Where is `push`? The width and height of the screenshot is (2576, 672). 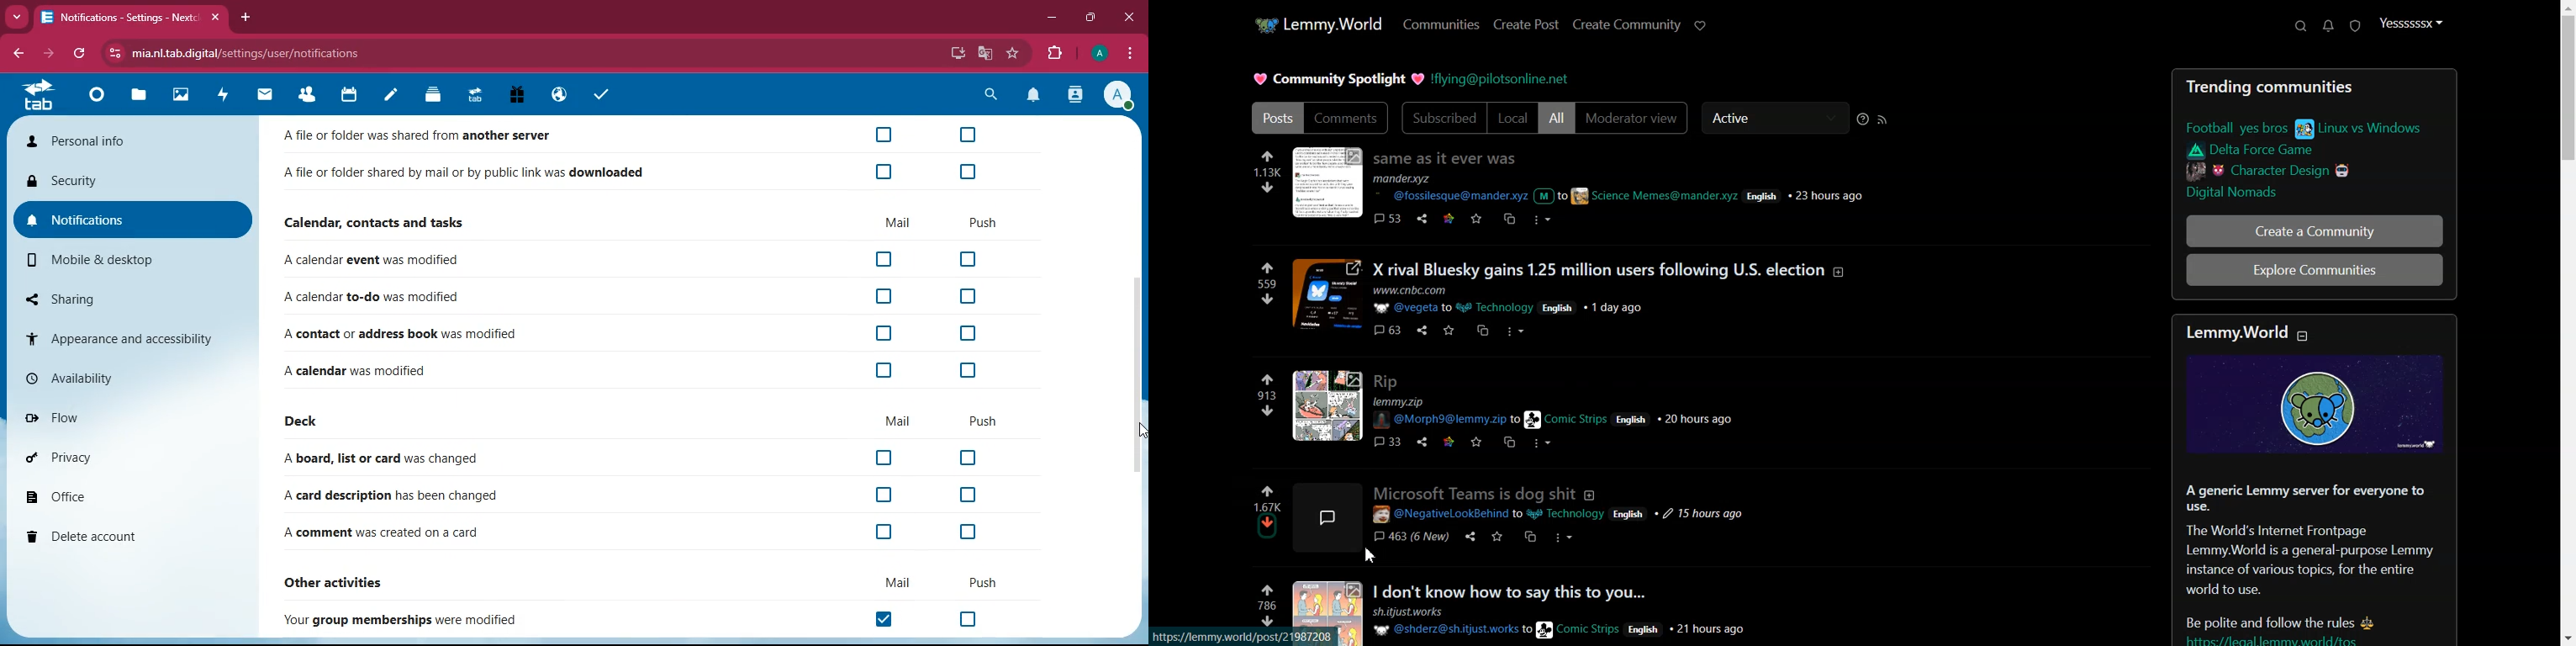
push is located at coordinates (987, 422).